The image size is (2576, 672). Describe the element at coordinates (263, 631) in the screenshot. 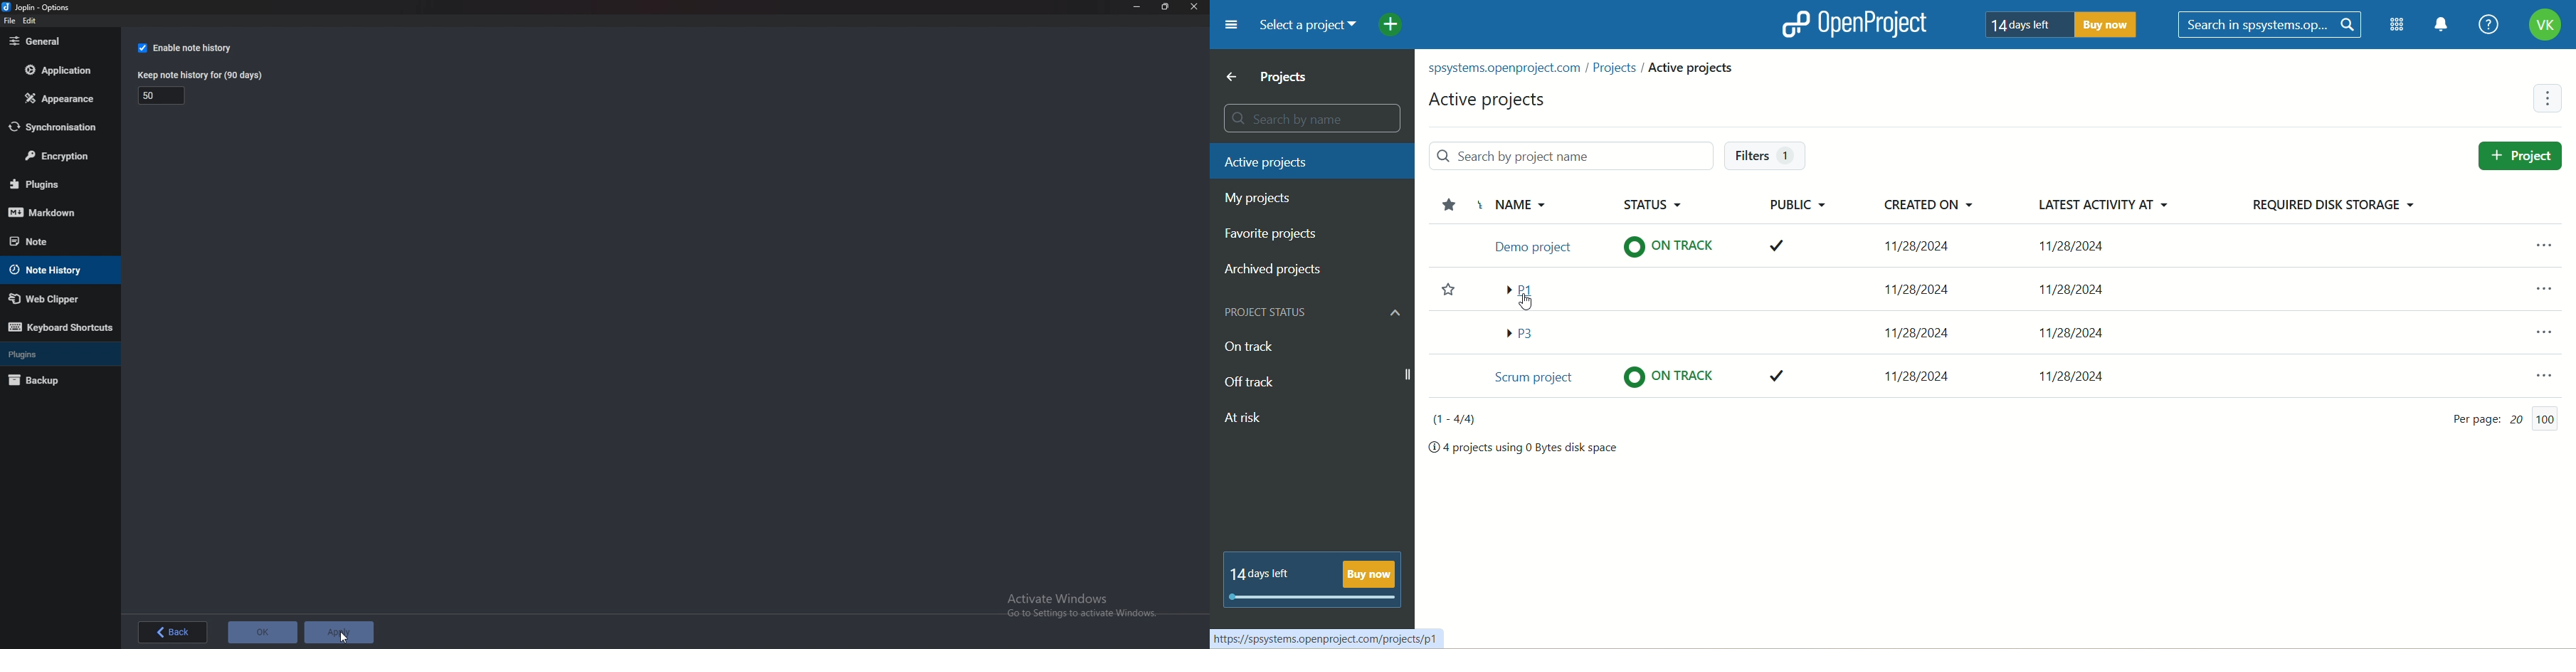

I see `o K` at that location.